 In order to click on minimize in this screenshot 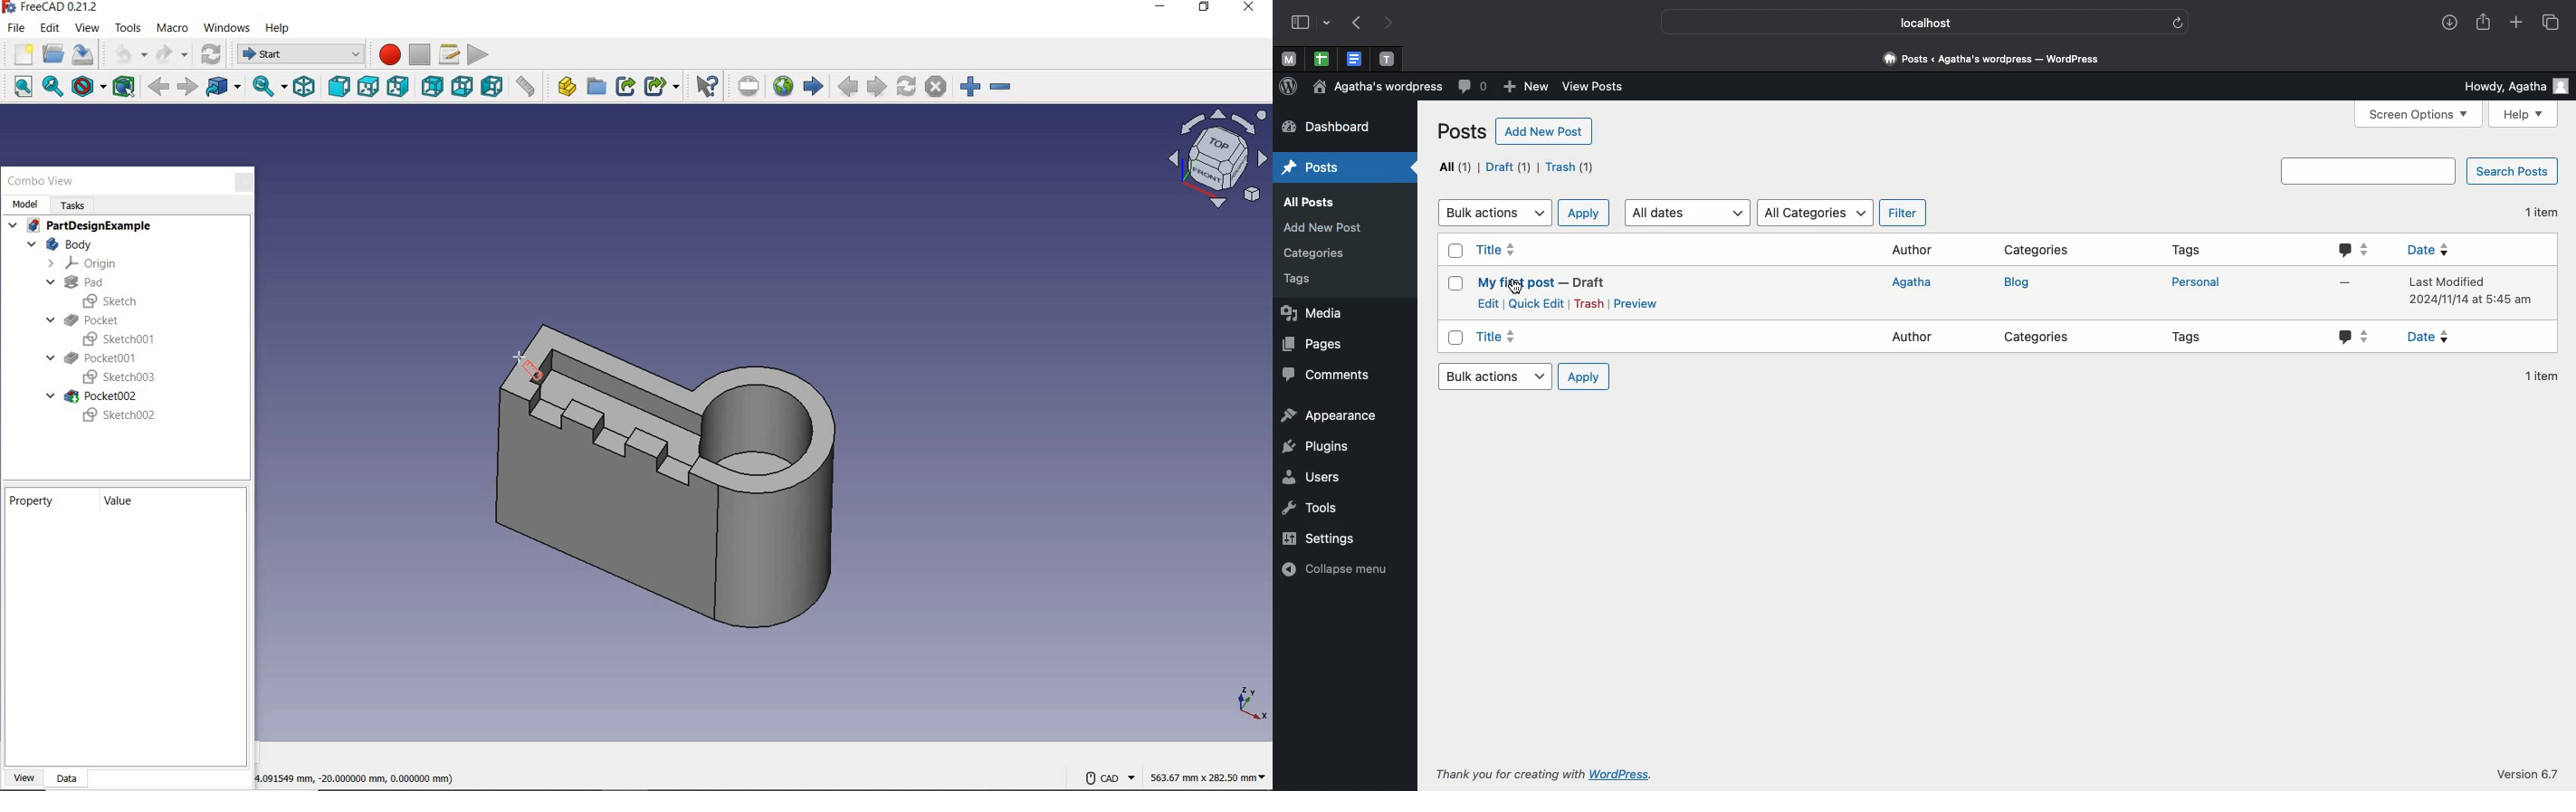, I will do `click(1159, 8)`.